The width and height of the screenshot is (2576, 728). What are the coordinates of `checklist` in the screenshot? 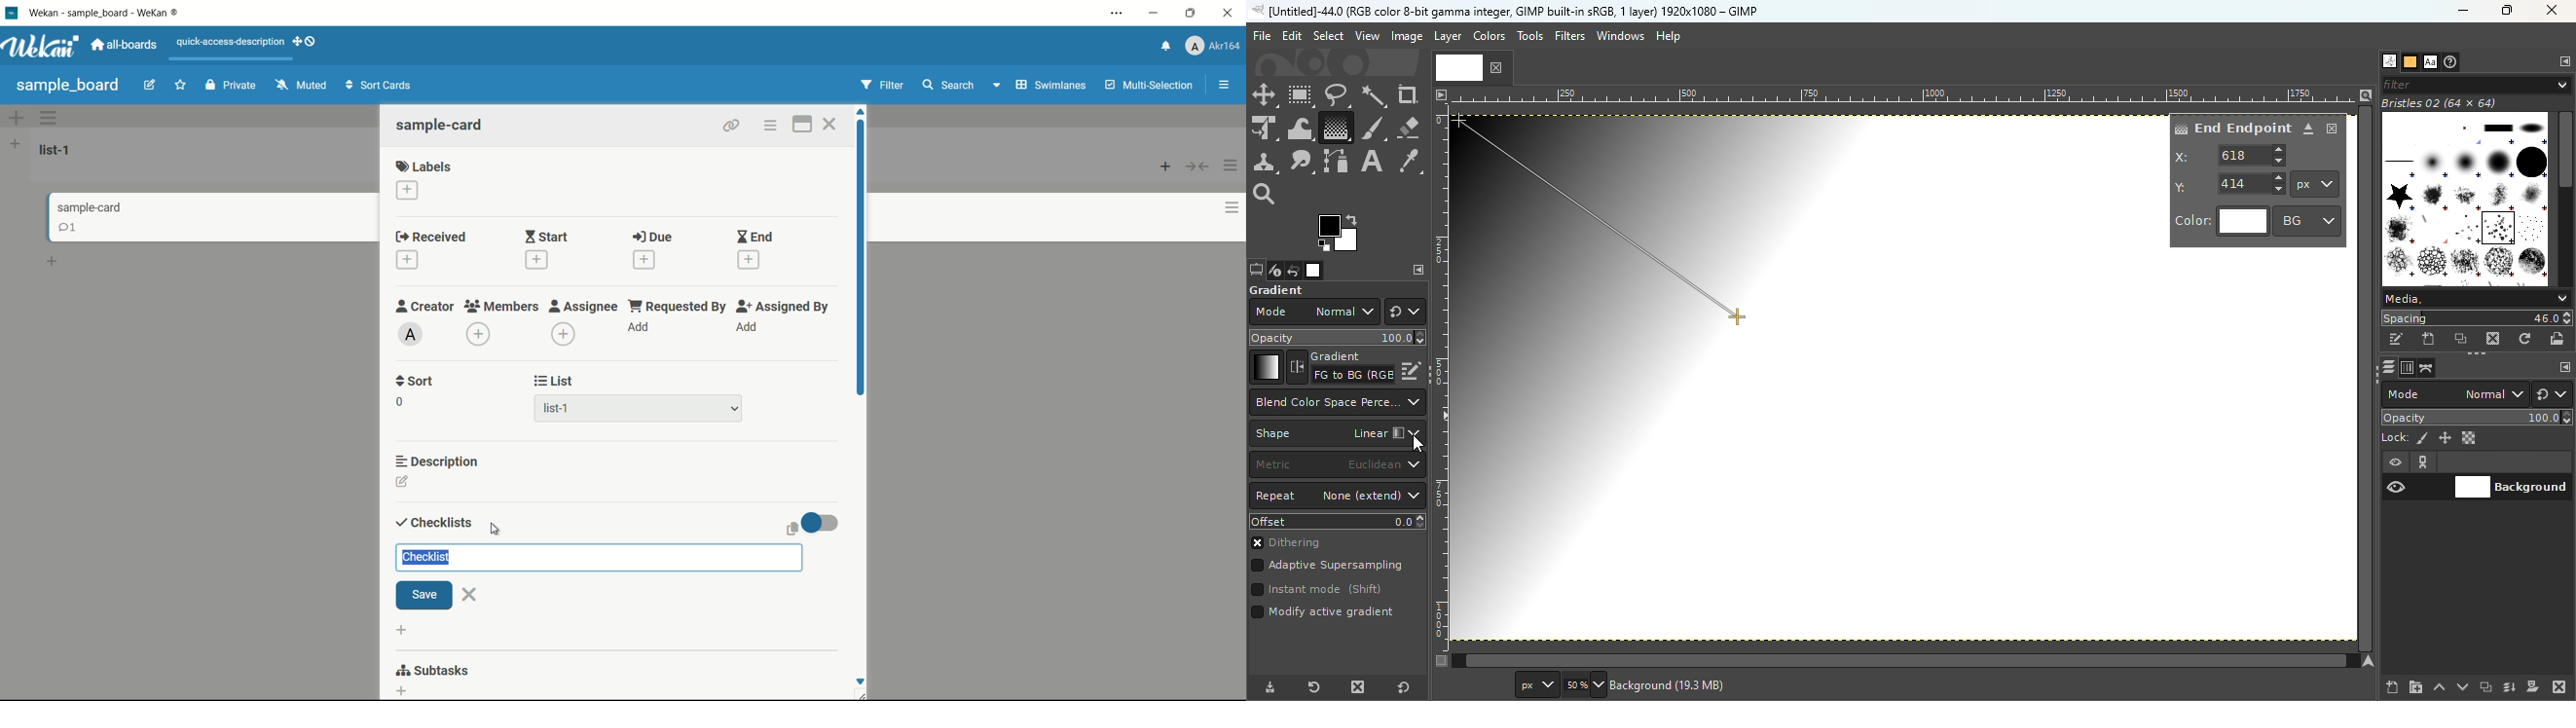 It's located at (426, 558).